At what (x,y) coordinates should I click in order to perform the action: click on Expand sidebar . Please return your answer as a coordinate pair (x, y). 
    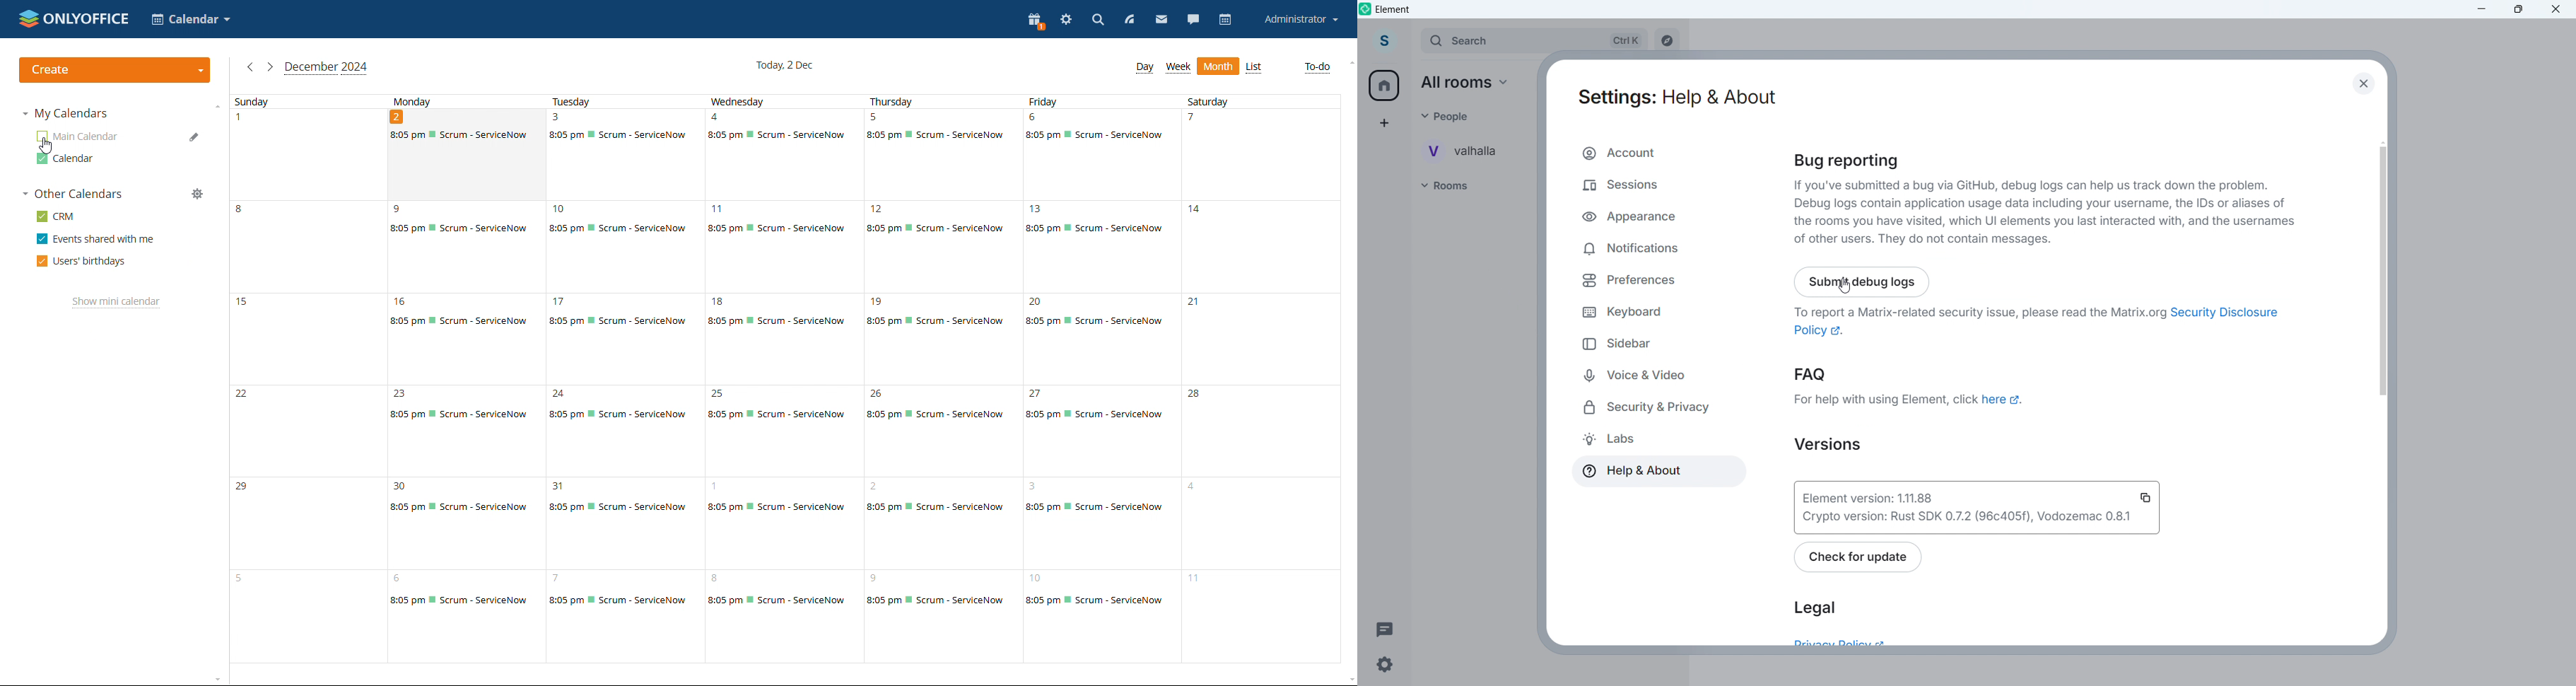
    Looking at the image, I should click on (1411, 42).